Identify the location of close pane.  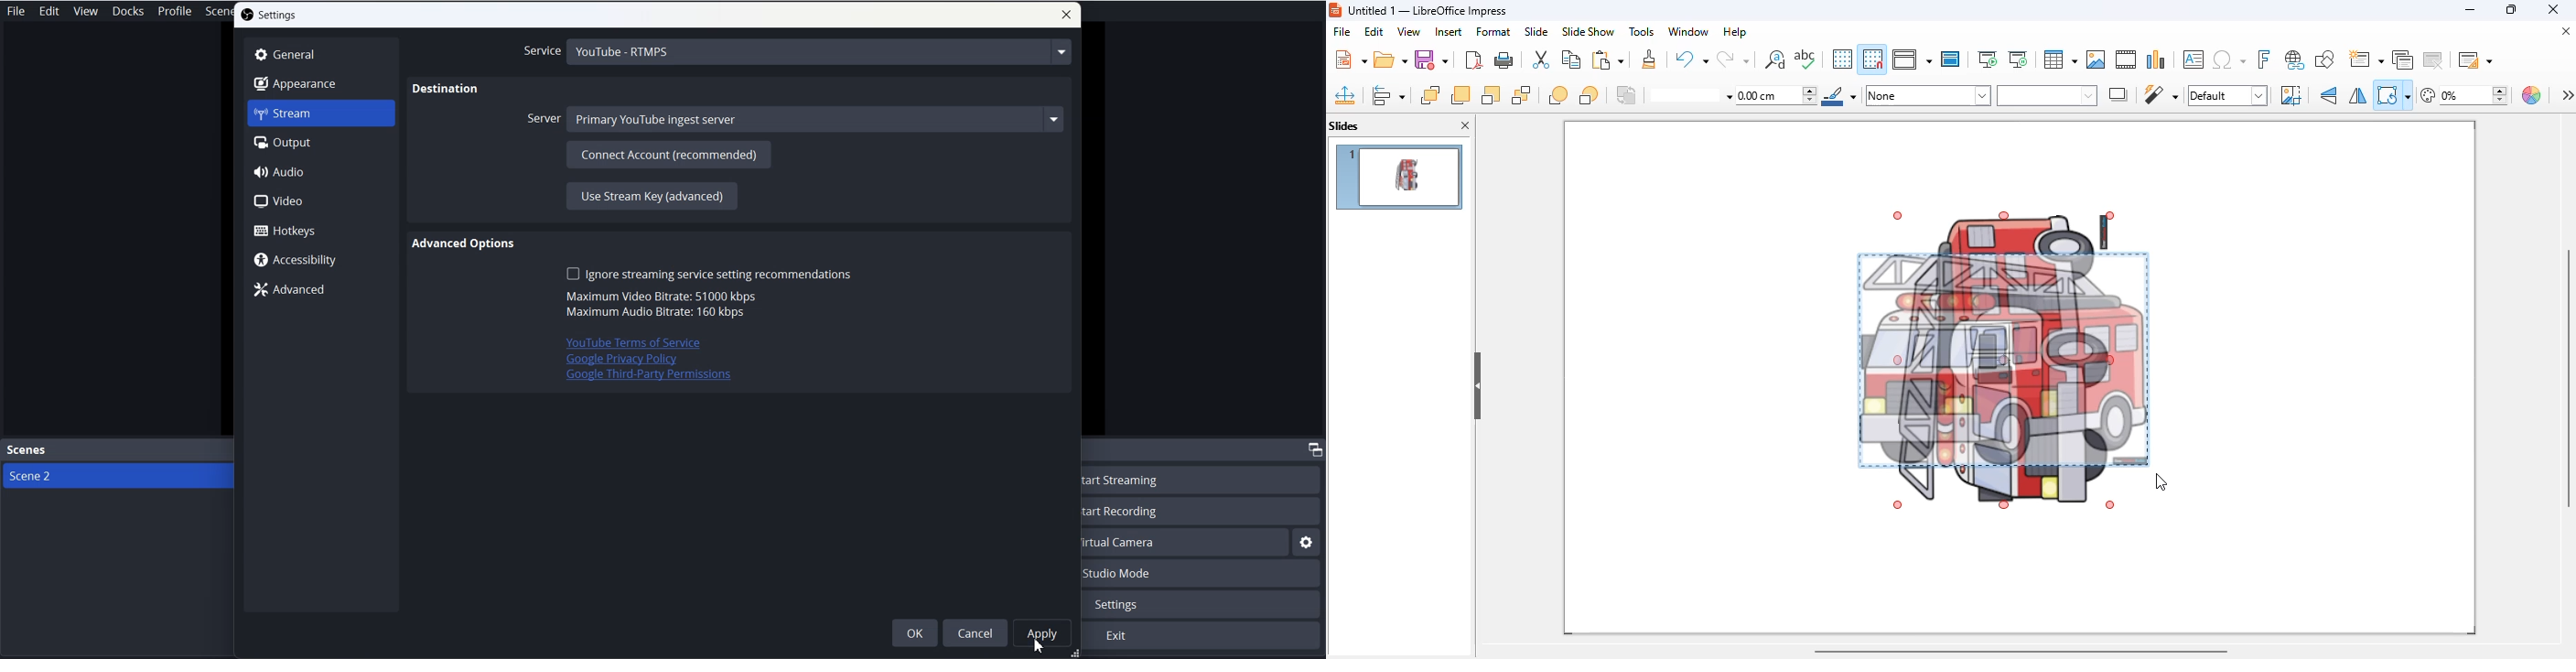
(1465, 125).